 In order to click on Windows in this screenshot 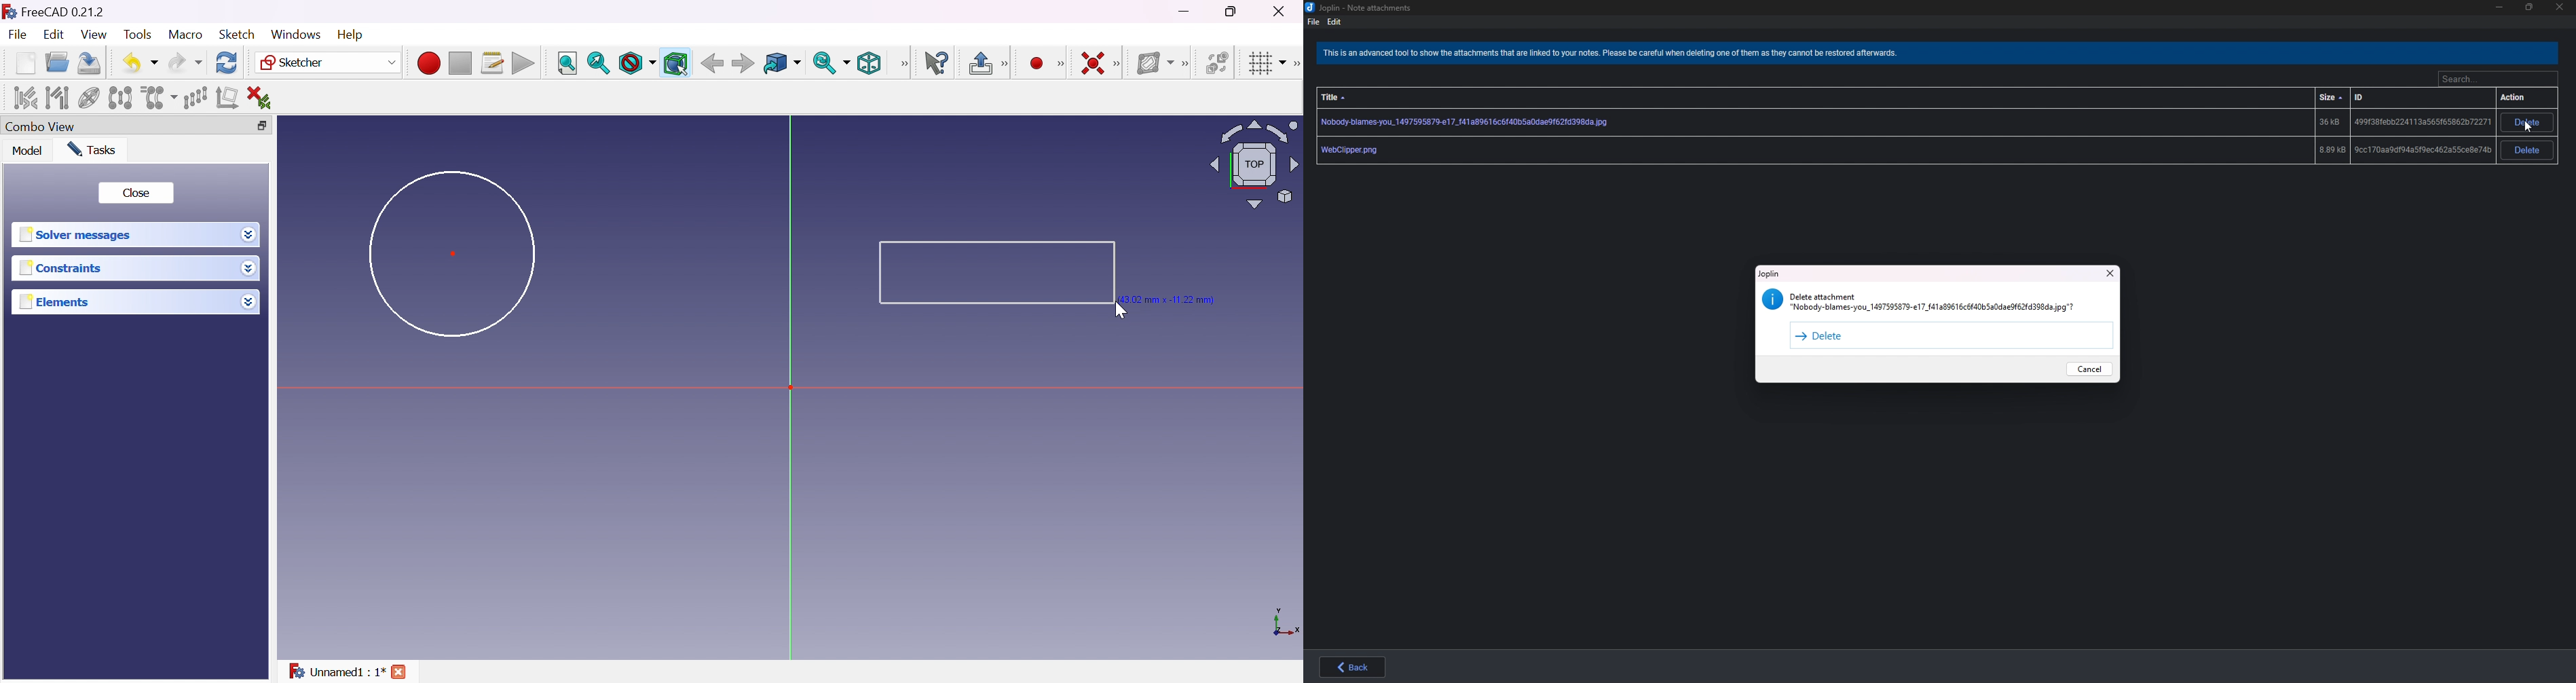, I will do `click(295, 34)`.